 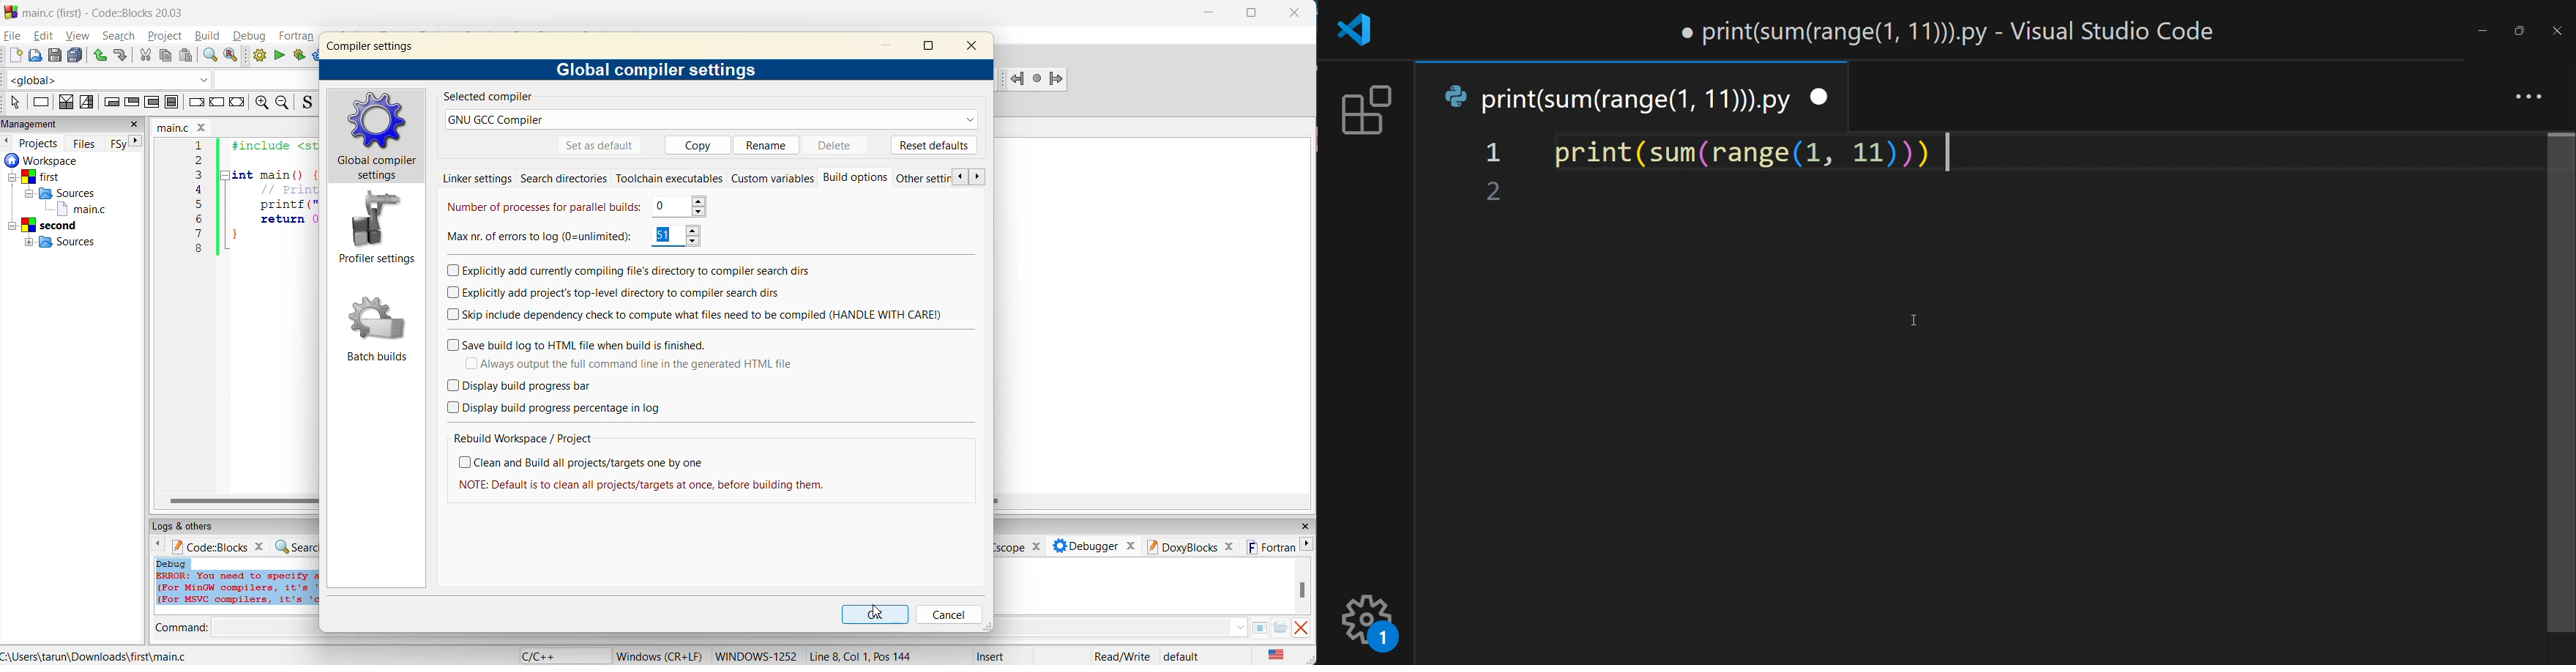 What do you see at coordinates (933, 146) in the screenshot?
I see `reset defaults` at bounding box center [933, 146].